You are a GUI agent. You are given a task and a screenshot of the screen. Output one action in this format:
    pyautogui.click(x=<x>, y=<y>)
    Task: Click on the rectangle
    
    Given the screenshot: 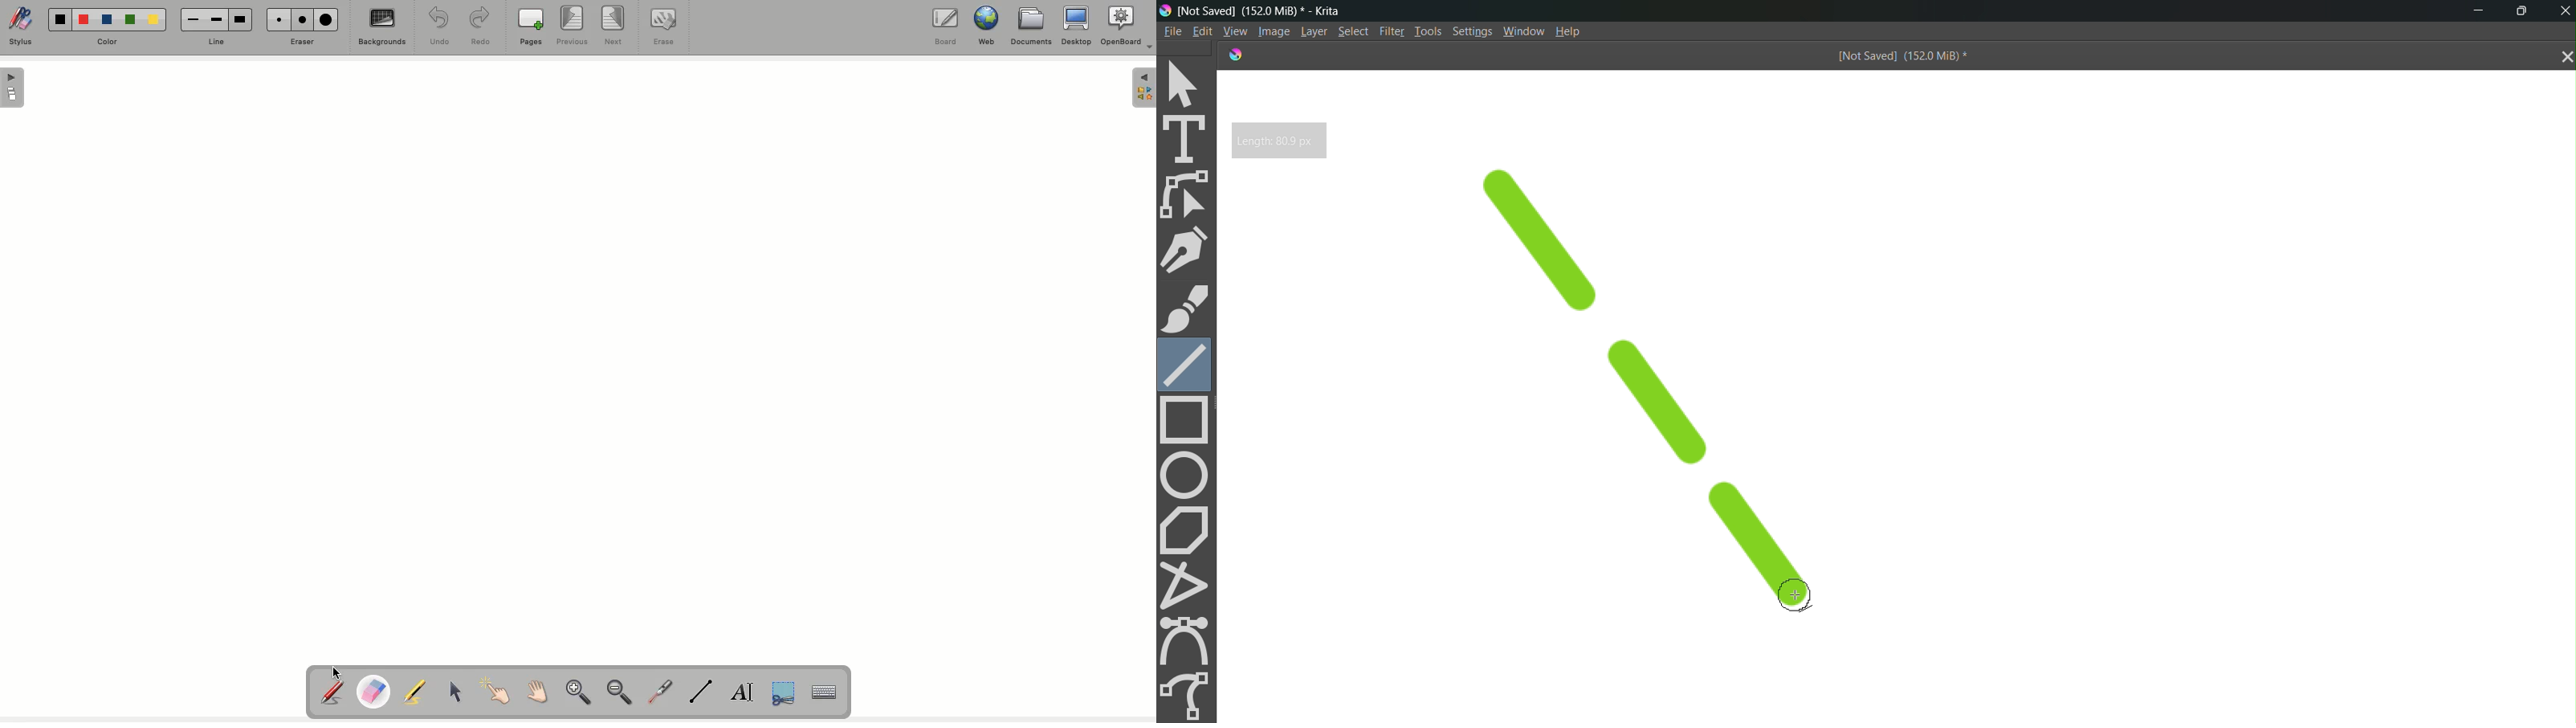 What is the action you would take?
    pyautogui.click(x=1189, y=421)
    